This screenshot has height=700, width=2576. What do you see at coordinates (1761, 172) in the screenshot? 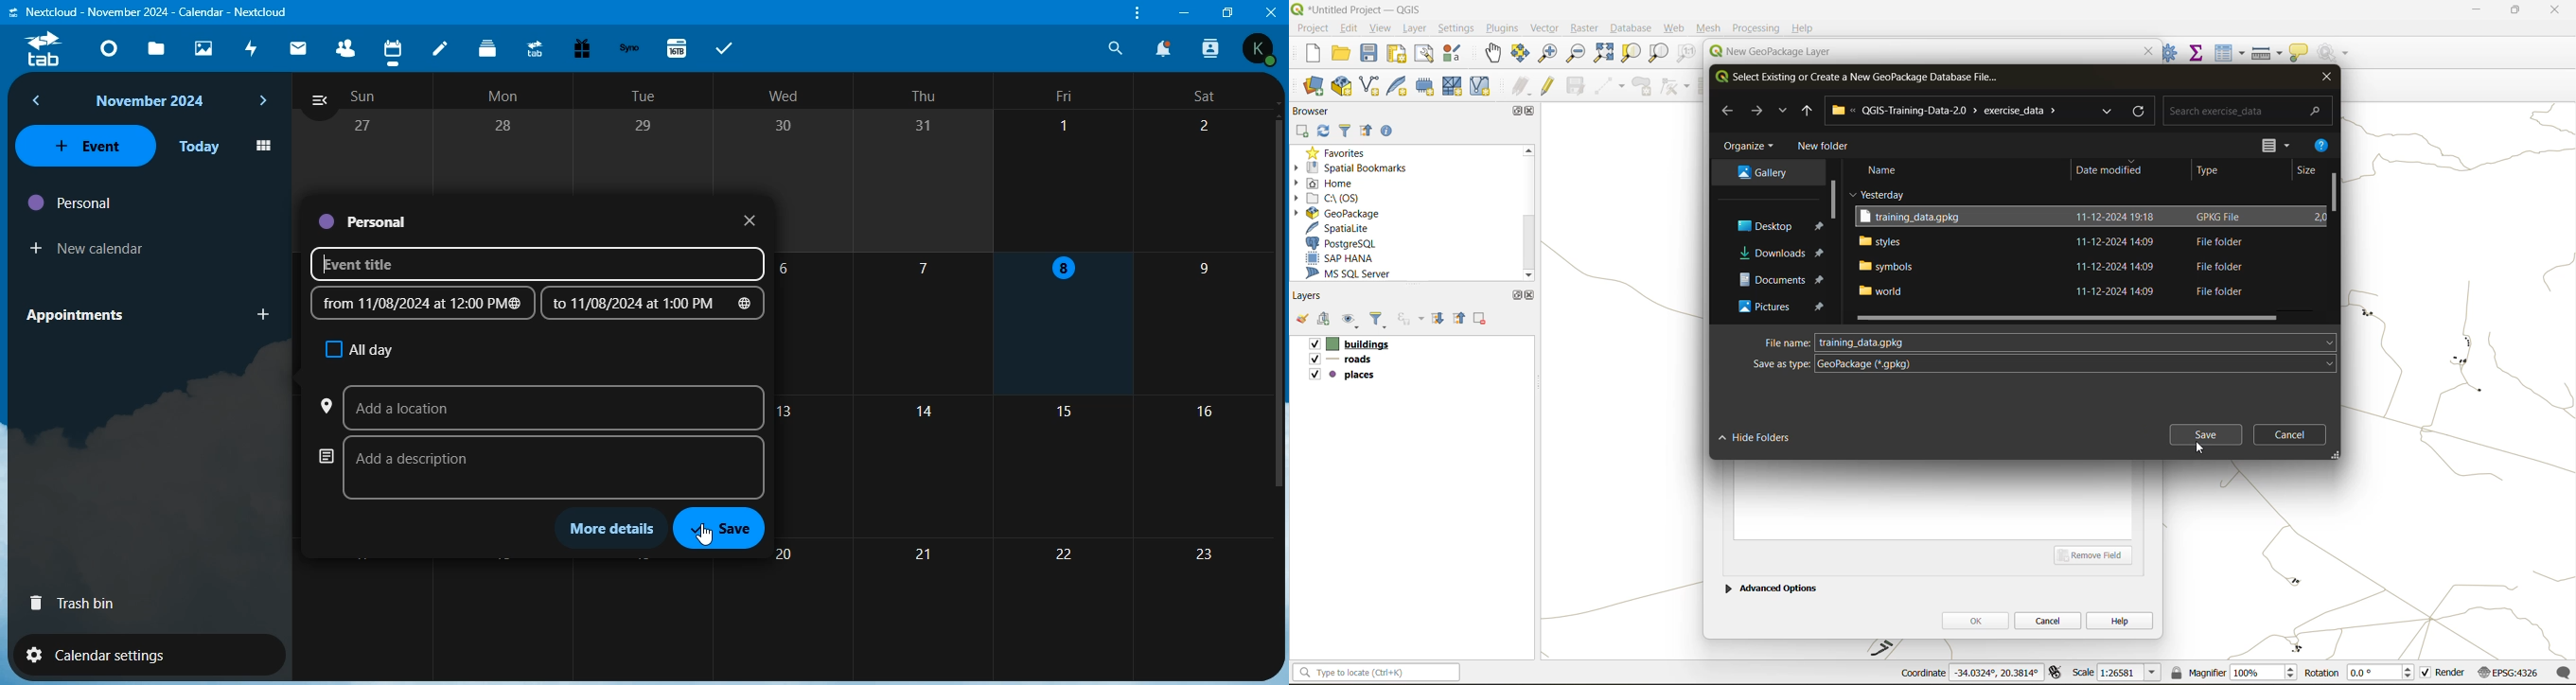
I see `Gallery` at bounding box center [1761, 172].